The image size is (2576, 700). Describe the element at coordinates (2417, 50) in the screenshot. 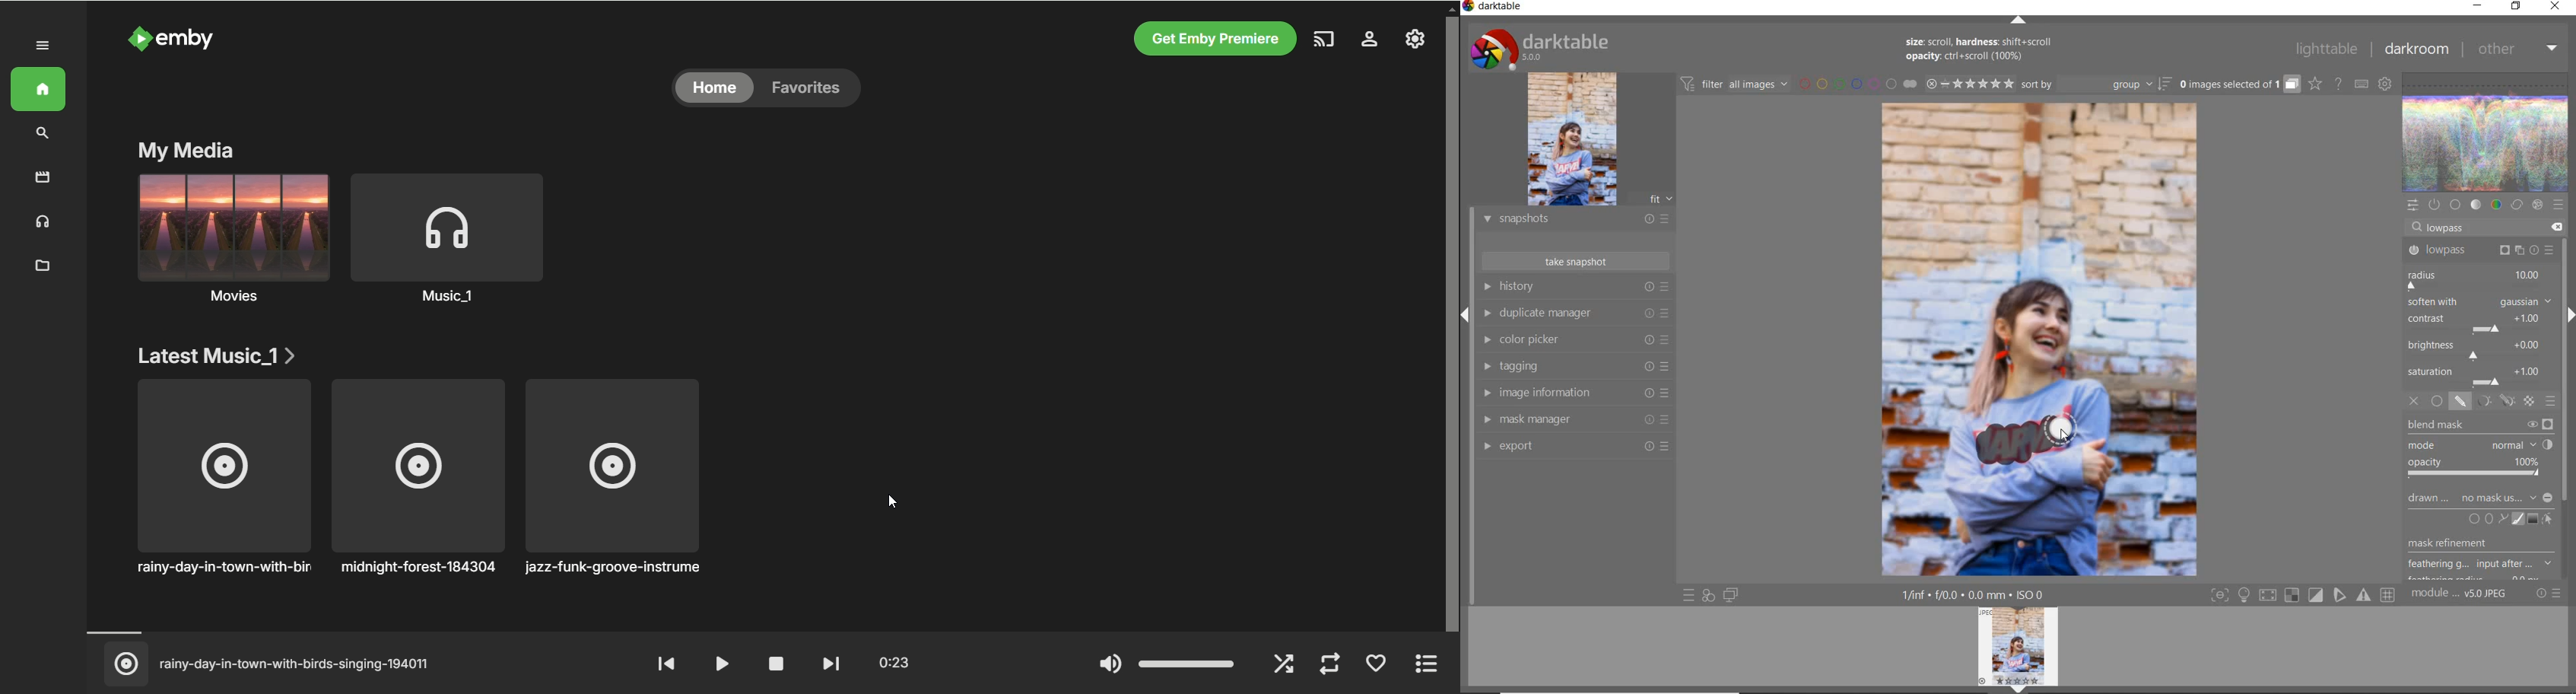

I see `darkroom` at that location.